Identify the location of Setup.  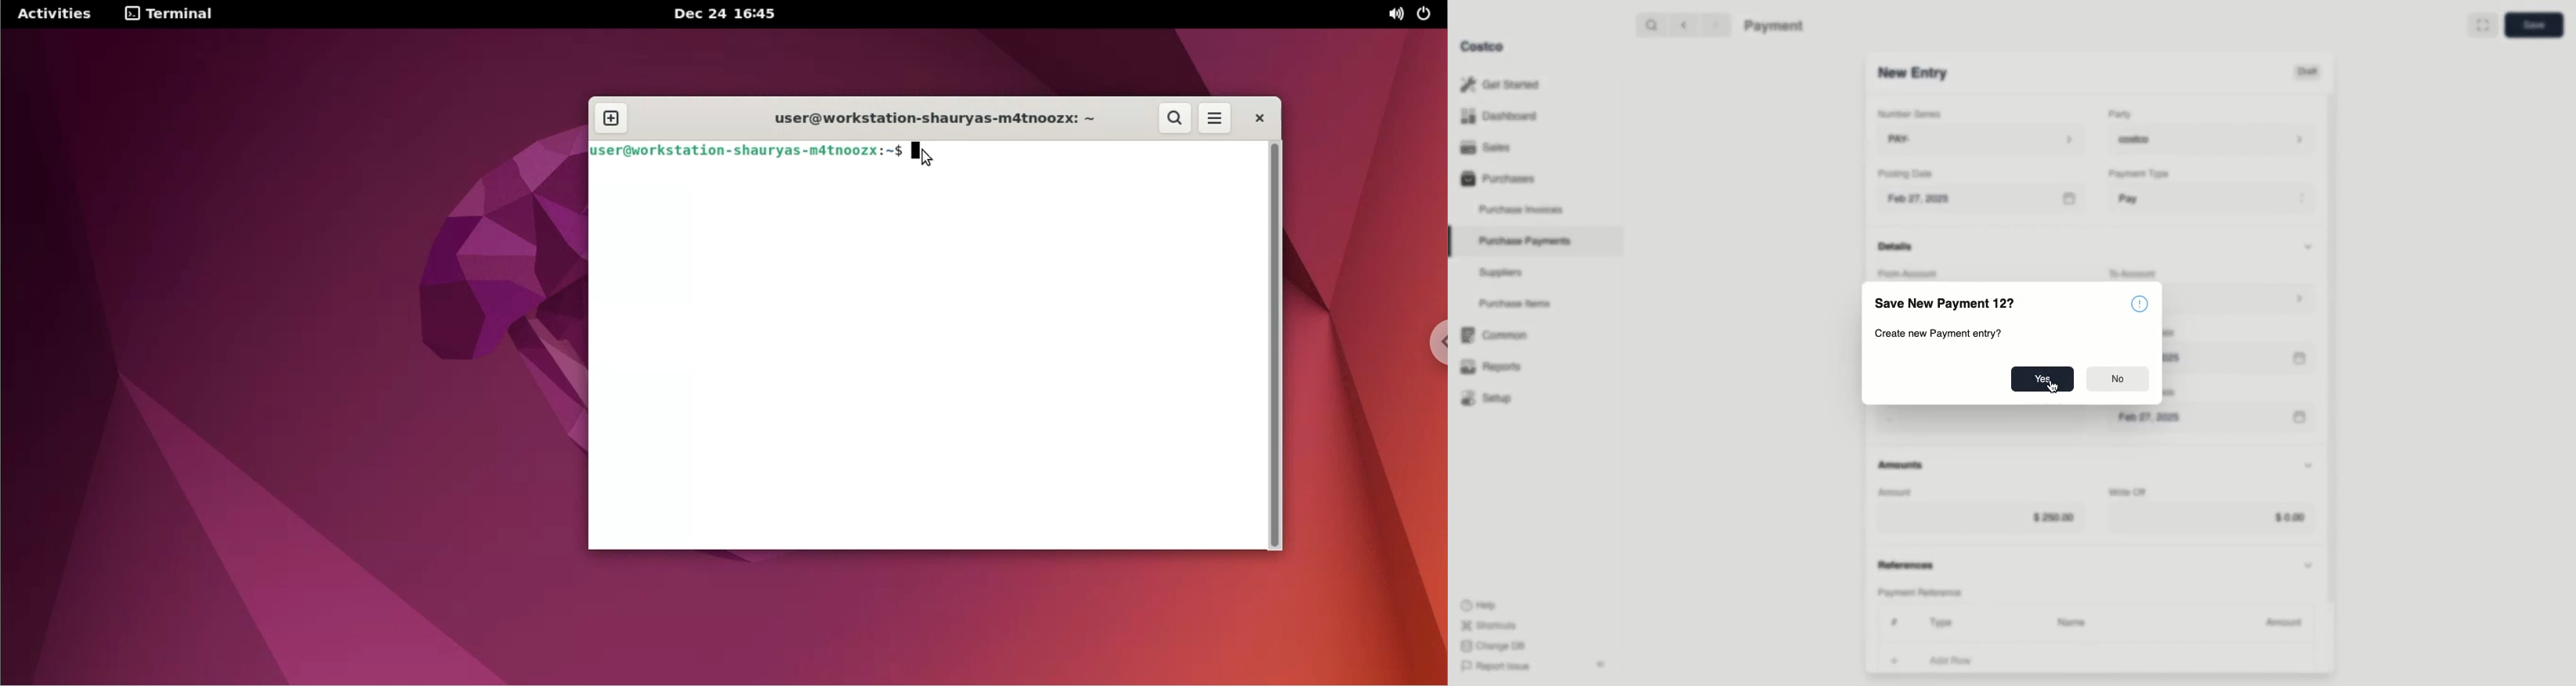
(1492, 399).